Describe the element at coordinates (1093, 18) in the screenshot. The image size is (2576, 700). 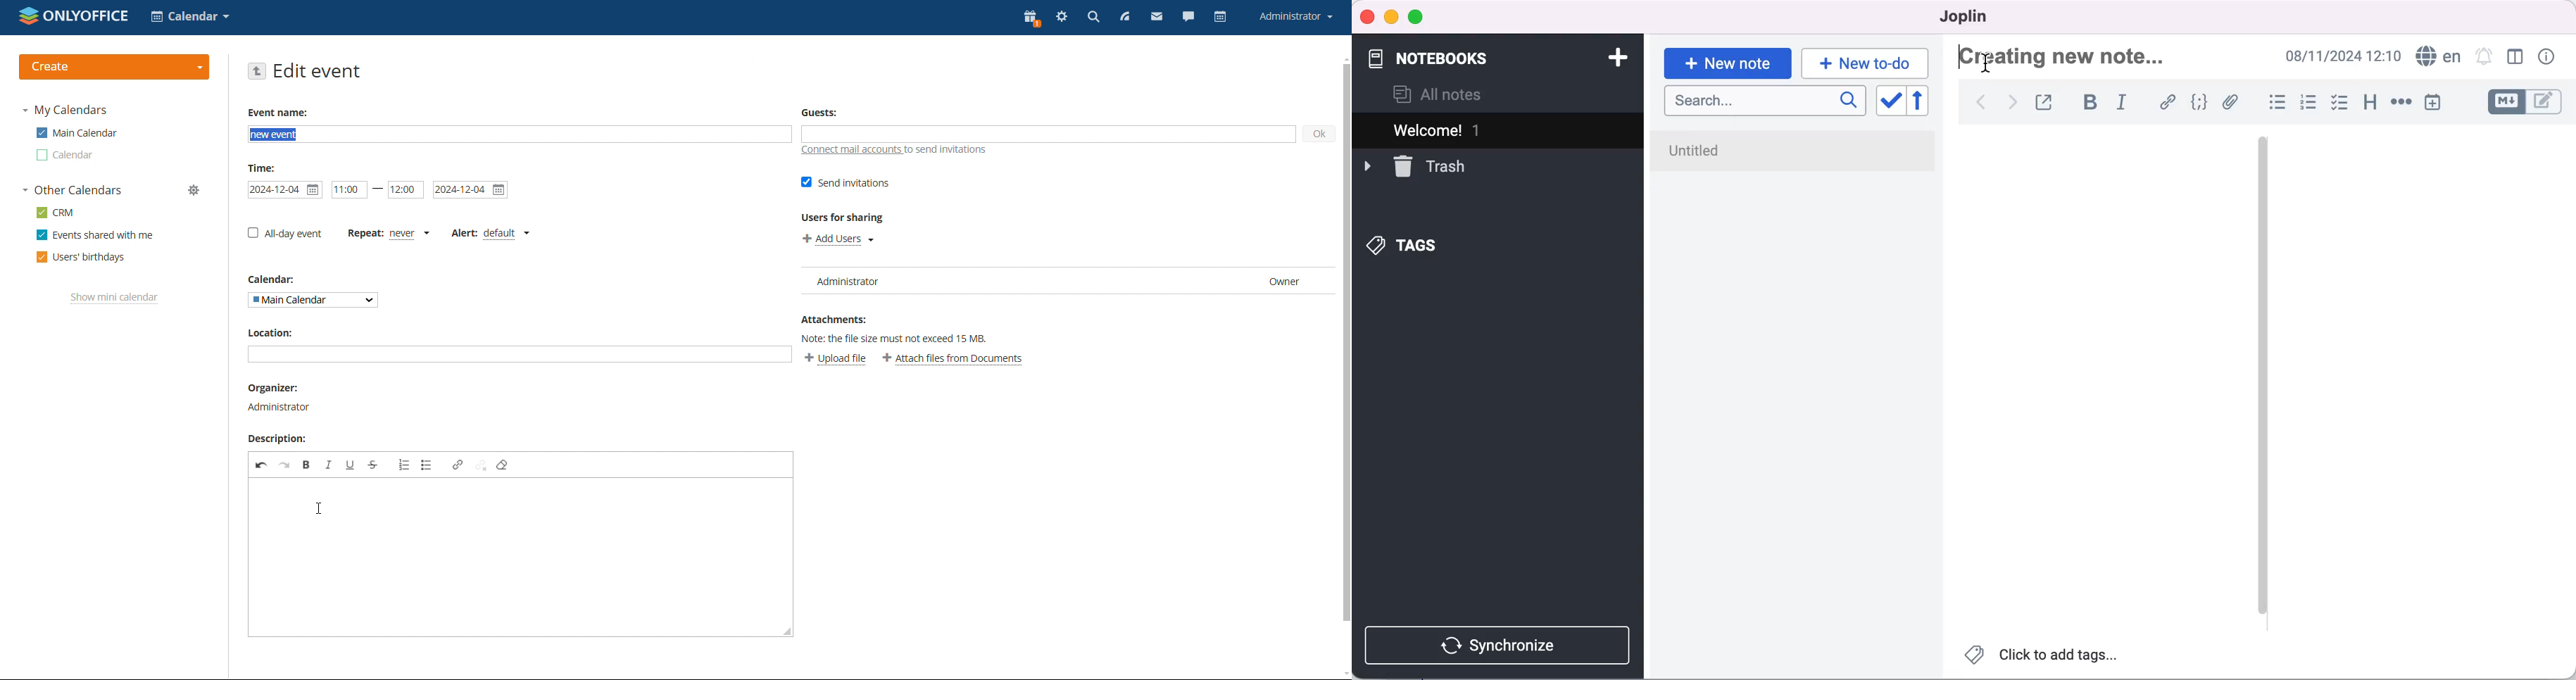
I see `search` at that location.